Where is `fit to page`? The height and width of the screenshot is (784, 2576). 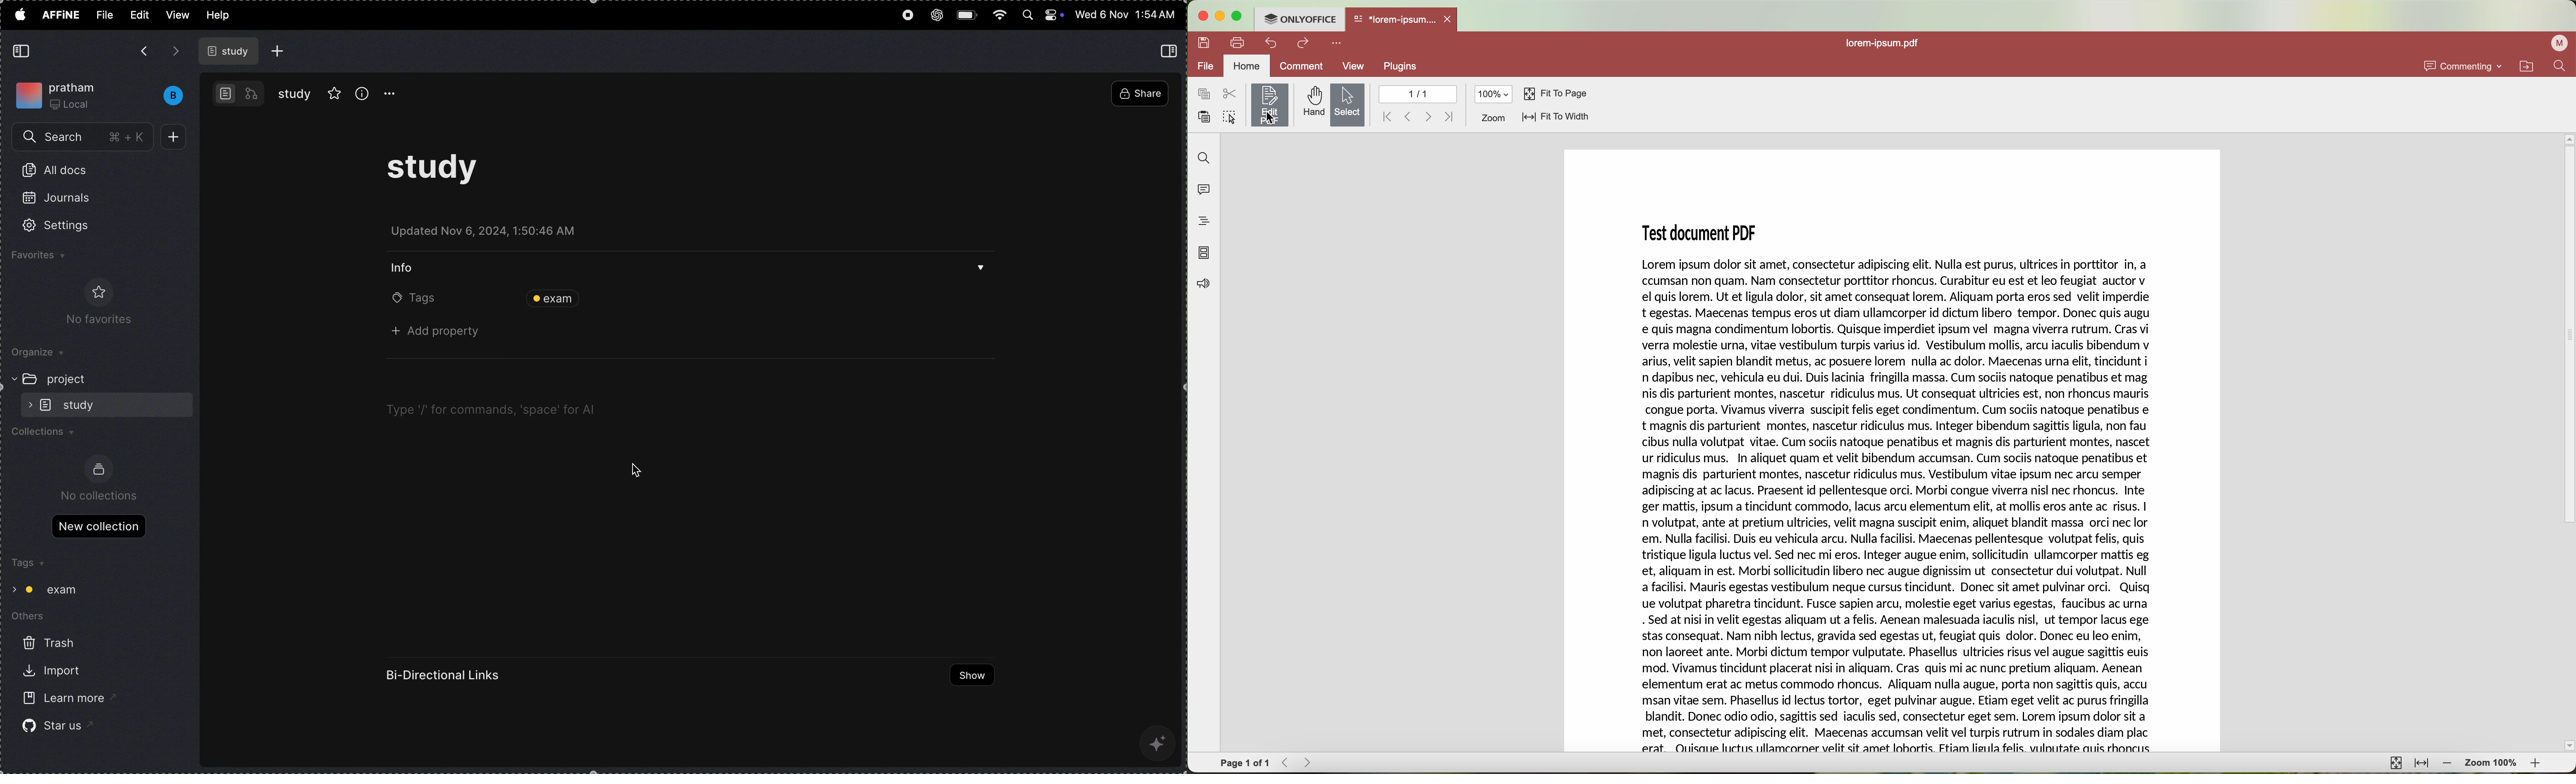
fit to page is located at coordinates (1556, 94).